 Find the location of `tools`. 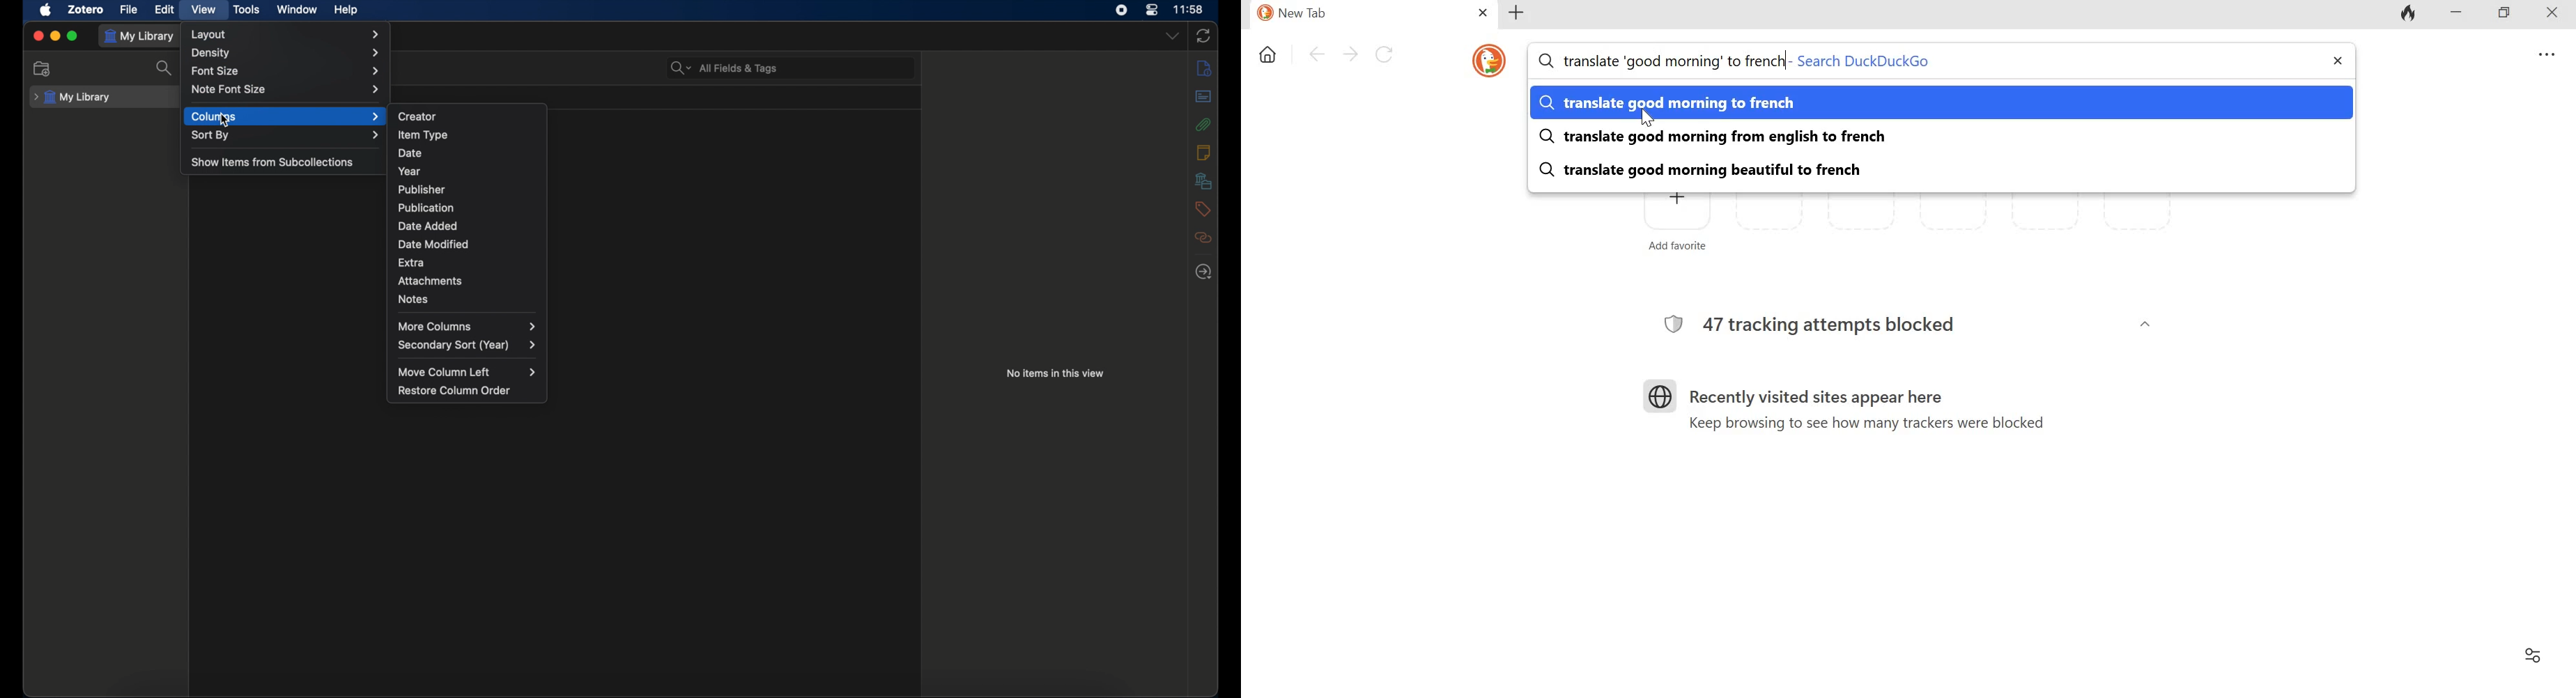

tools is located at coordinates (248, 9).